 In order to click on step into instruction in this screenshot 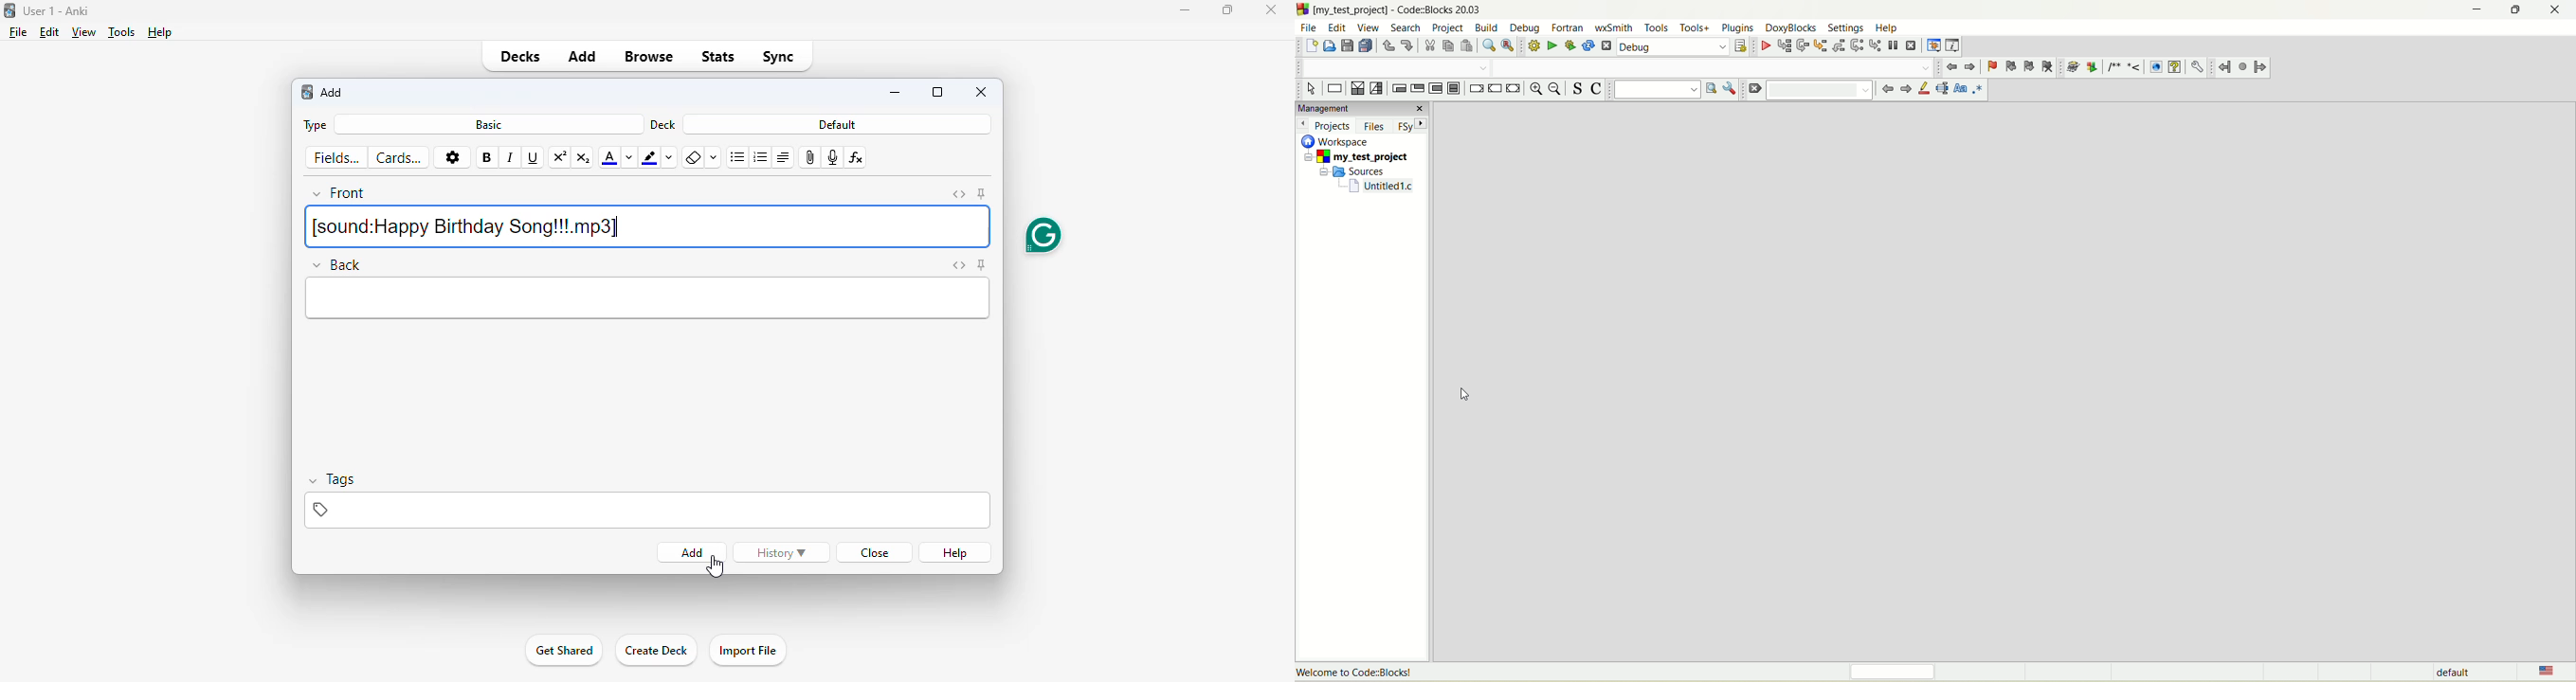, I will do `click(1876, 46)`.